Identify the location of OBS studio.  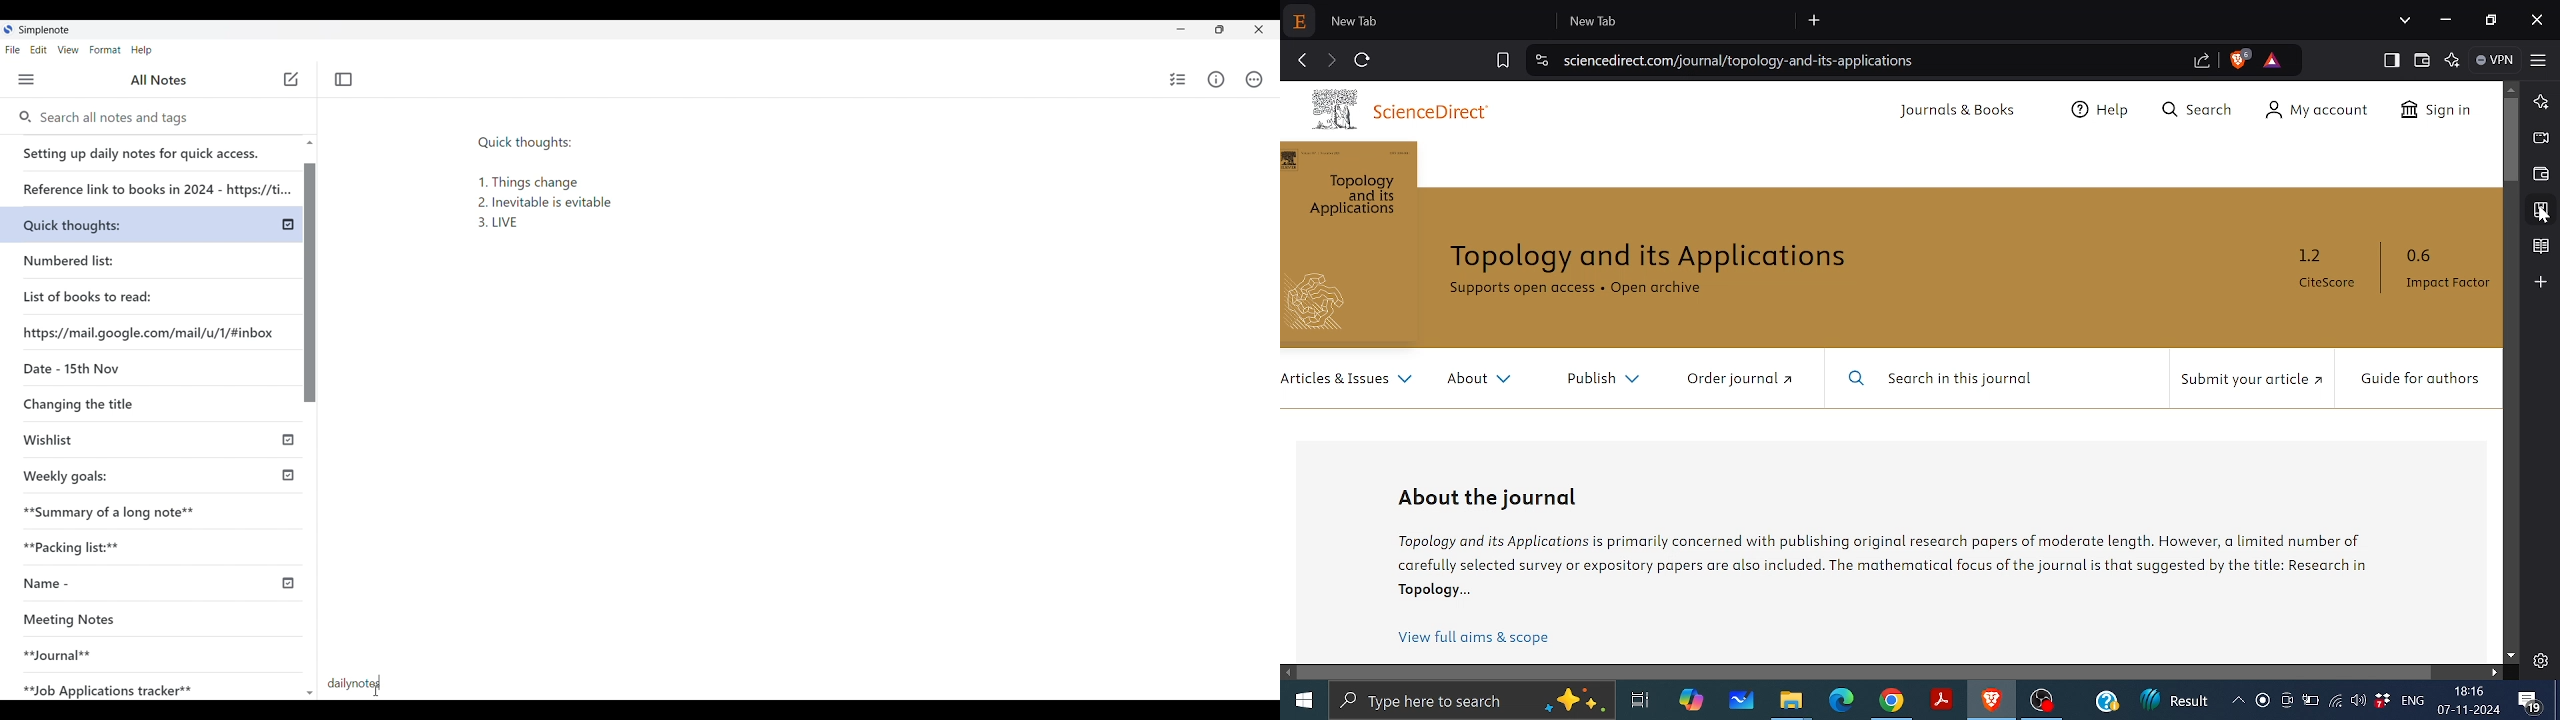
(2046, 702).